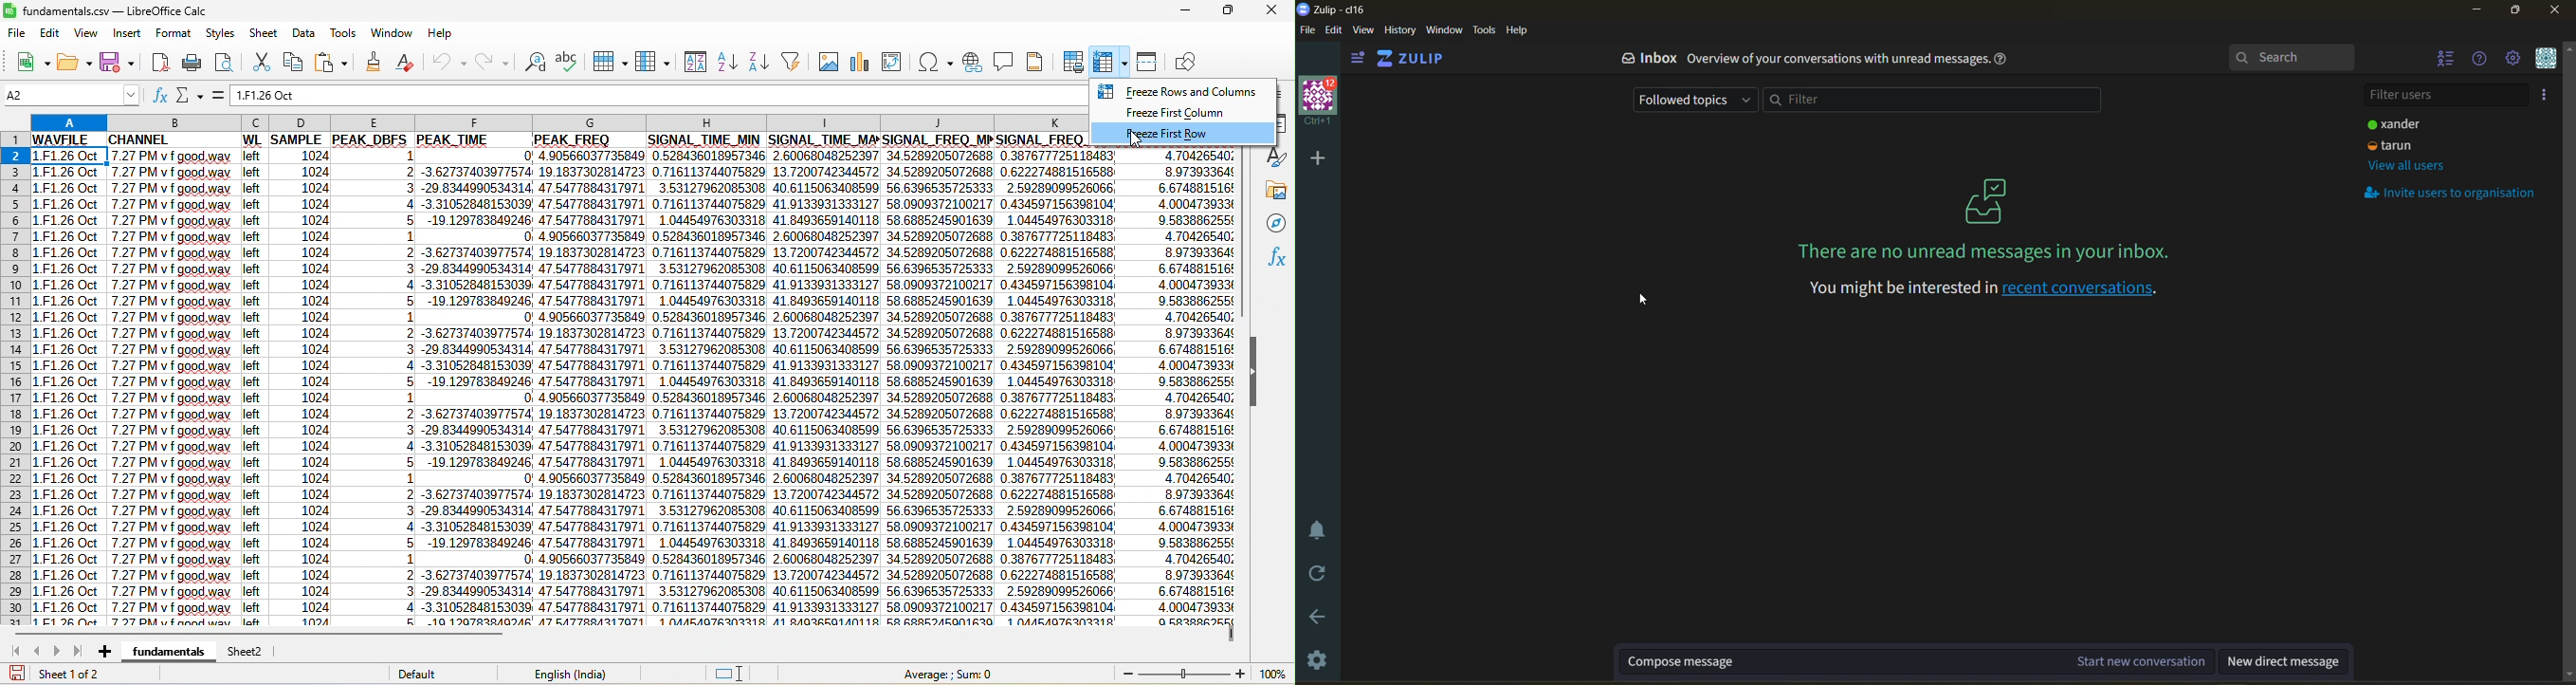  I want to click on function wizard, so click(161, 97).